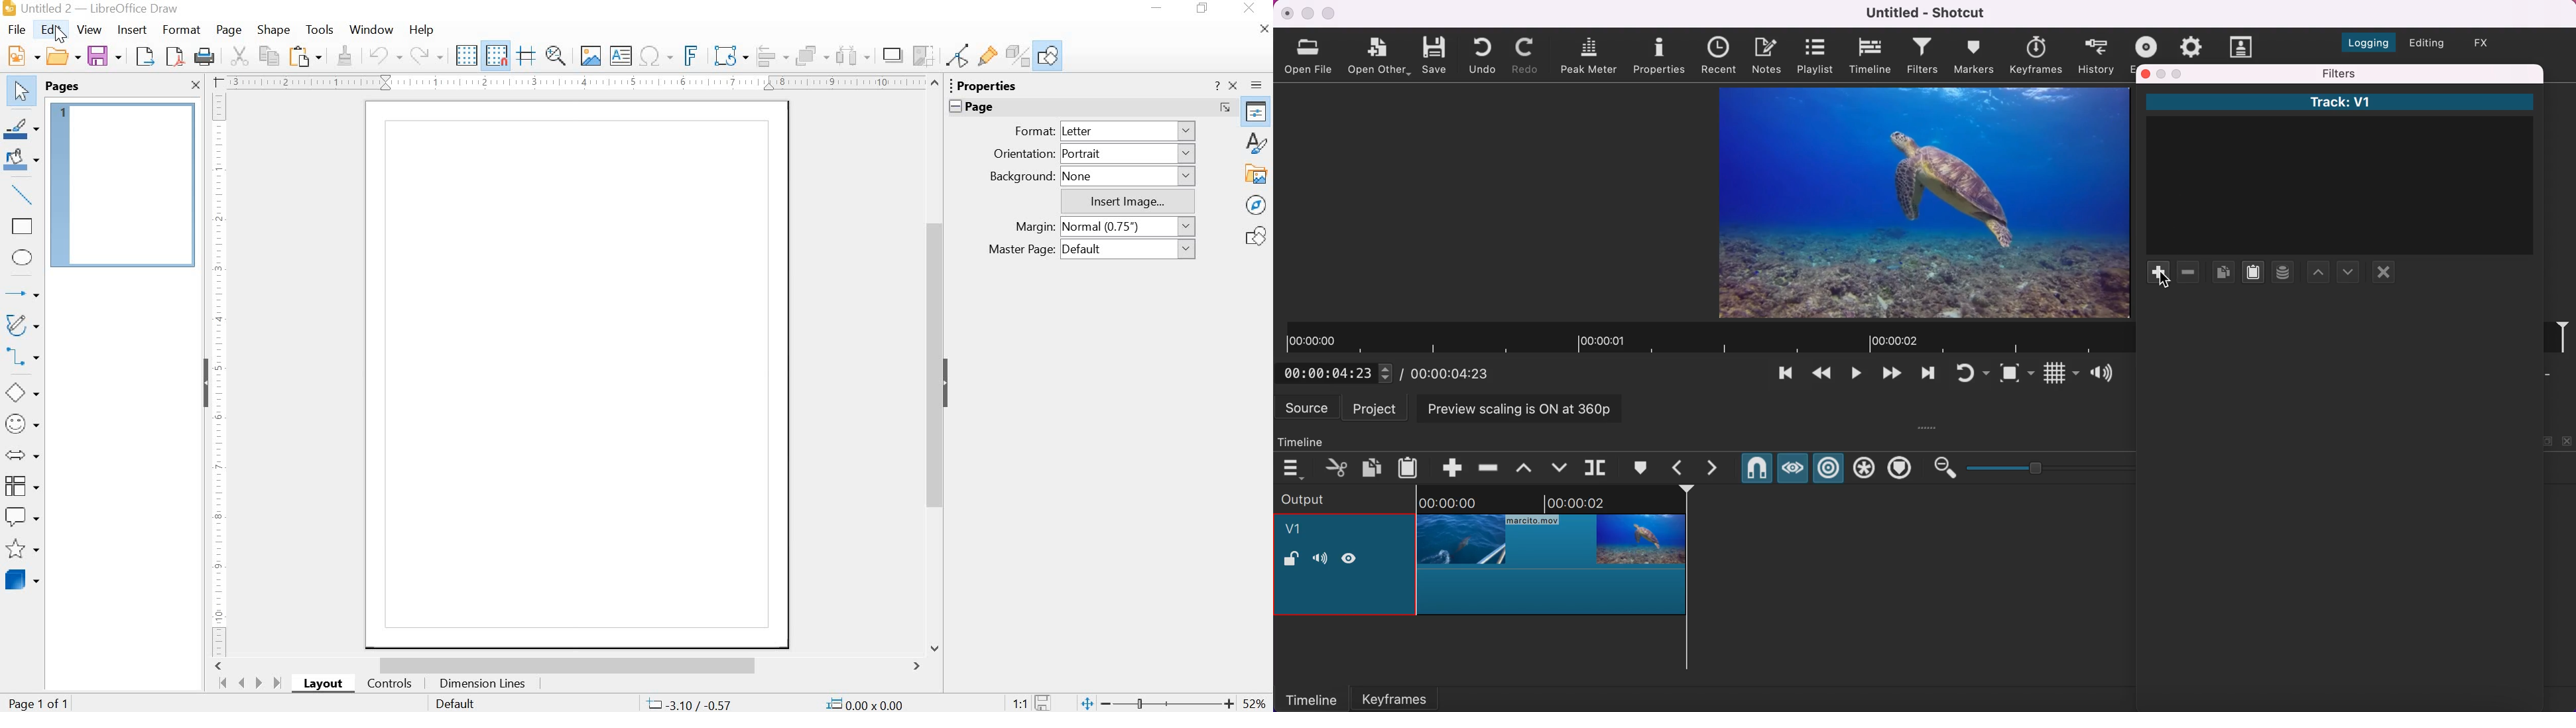 The width and height of the screenshot is (2576, 728). I want to click on Navigator, so click(1255, 206).